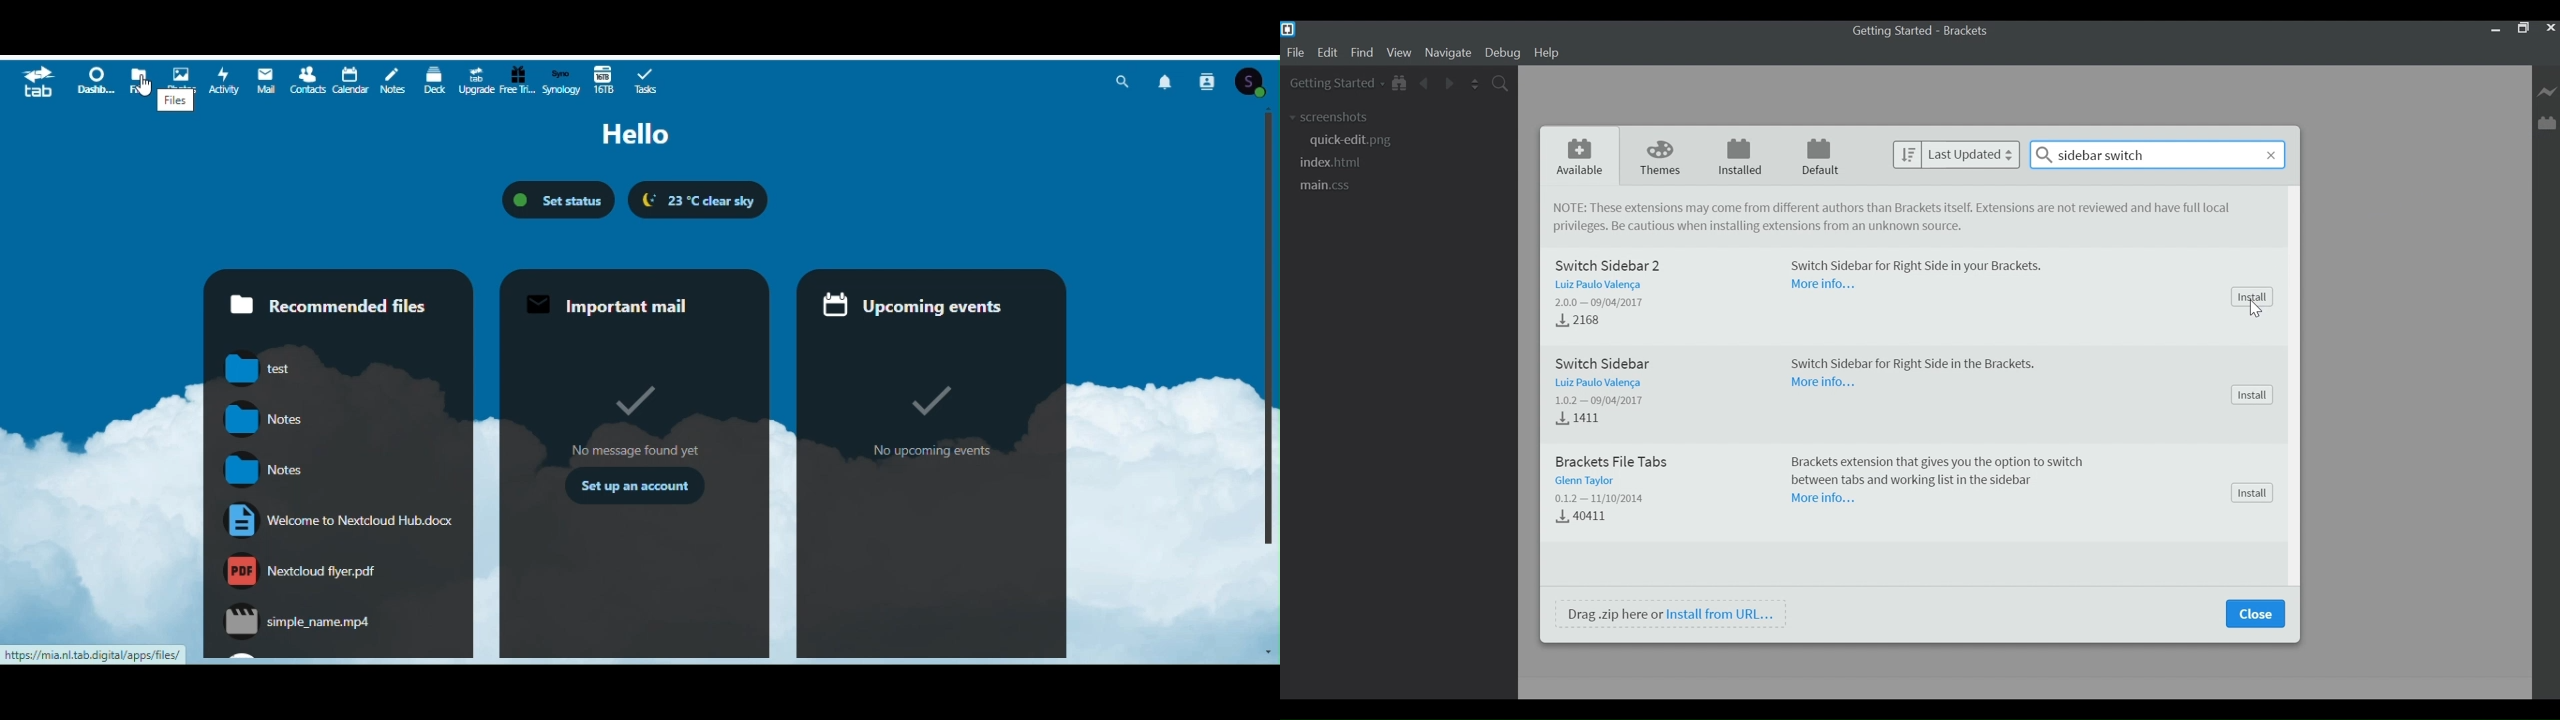 The image size is (2576, 728). Describe the element at coordinates (335, 299) in the screenshot. I see `Recommended files` at that location.